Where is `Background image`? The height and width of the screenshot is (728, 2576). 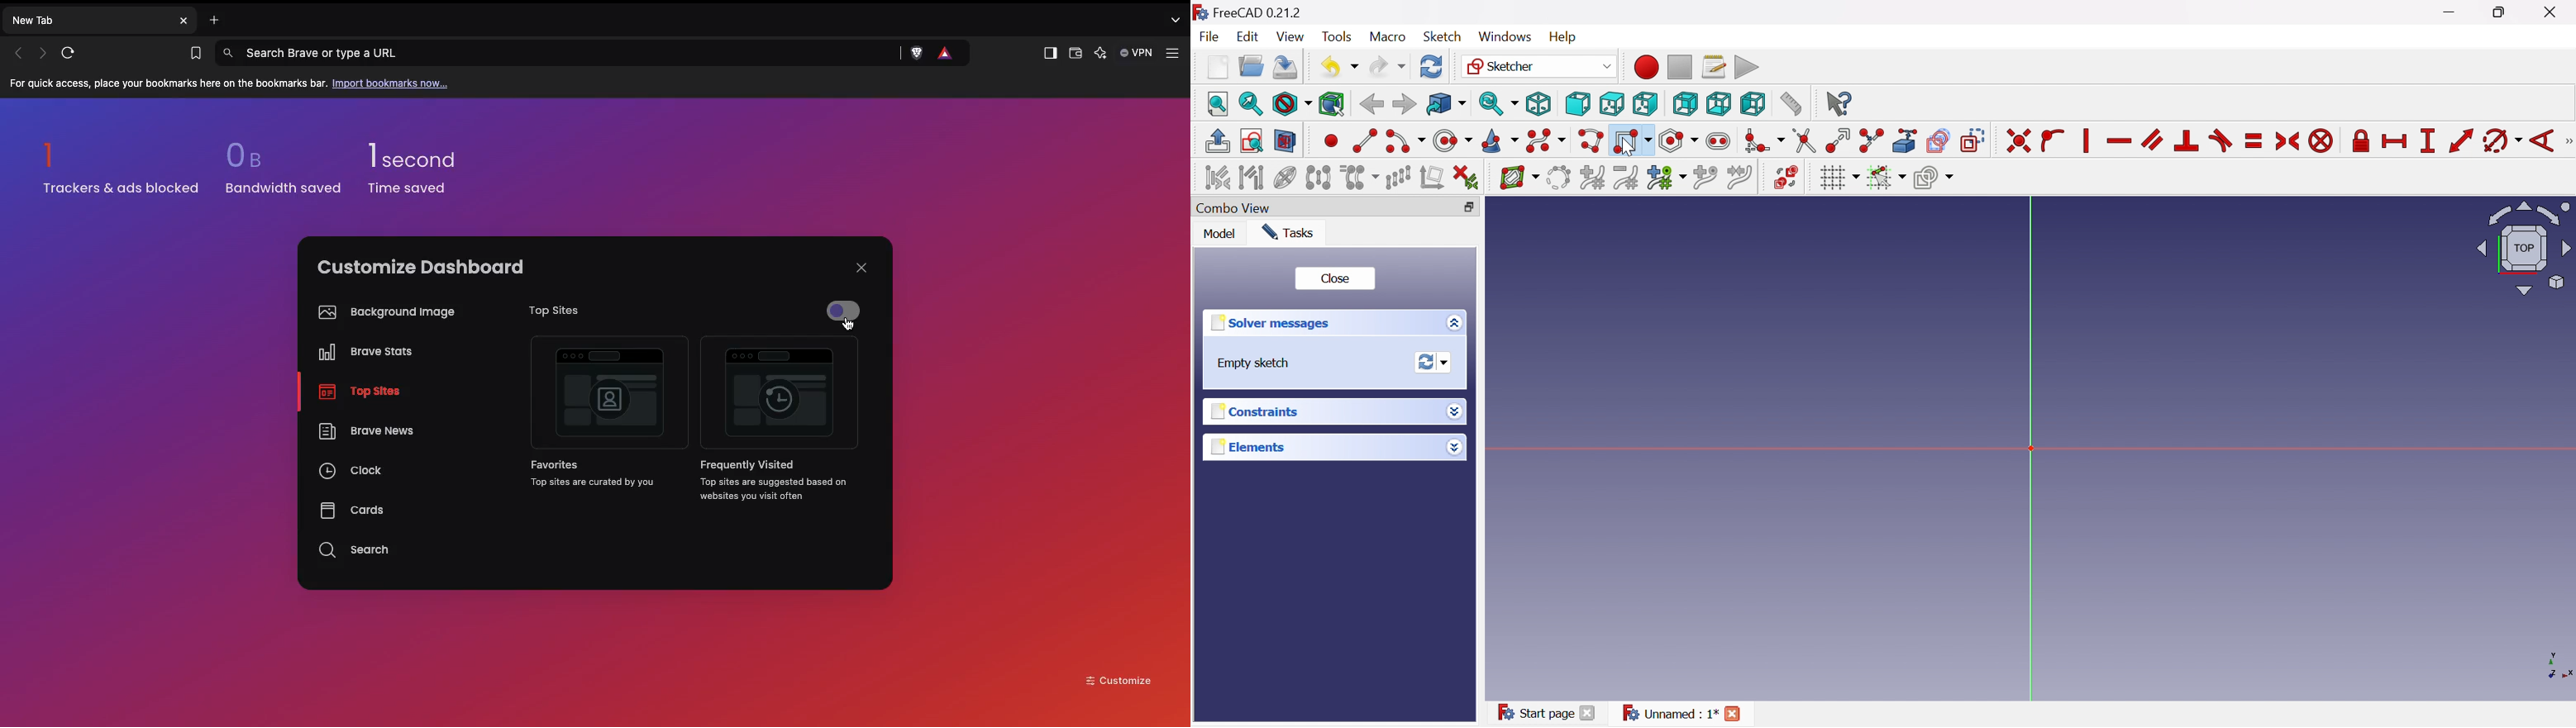
Background image is located at coordinates (383, 312).